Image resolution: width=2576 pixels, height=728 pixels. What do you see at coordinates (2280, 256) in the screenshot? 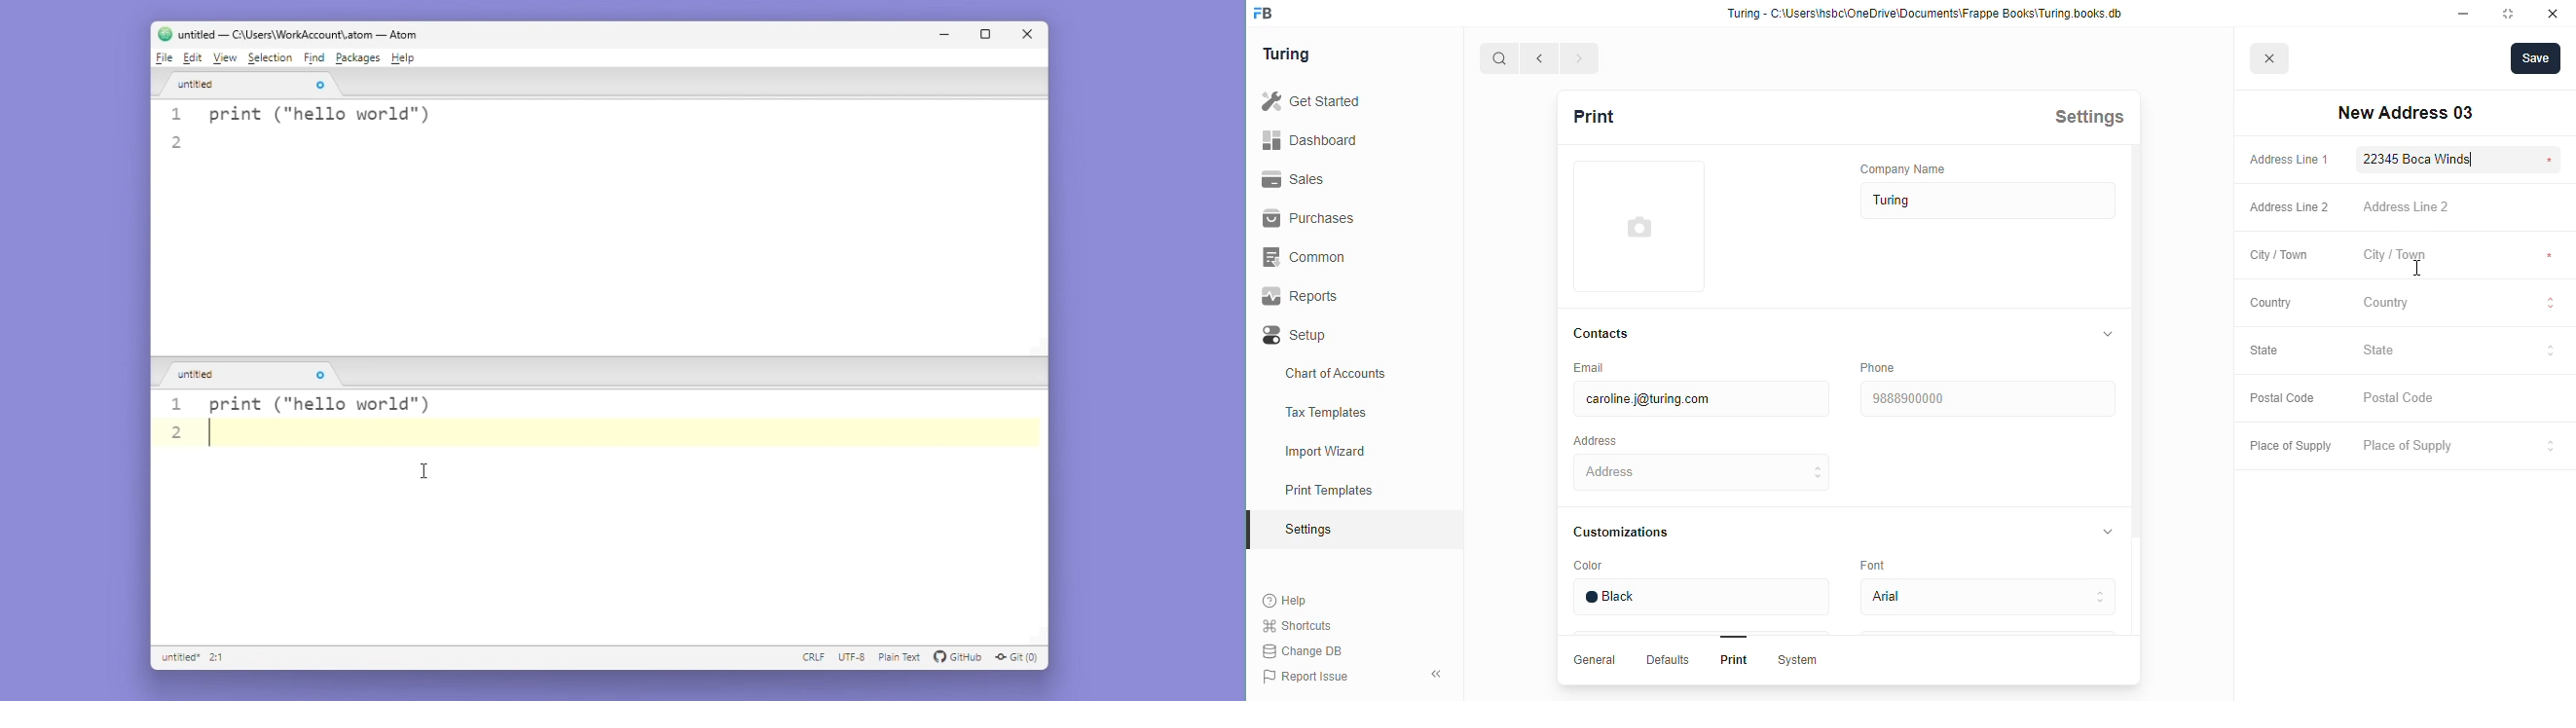
I see `city / town` at bounding box center [2280, 256].